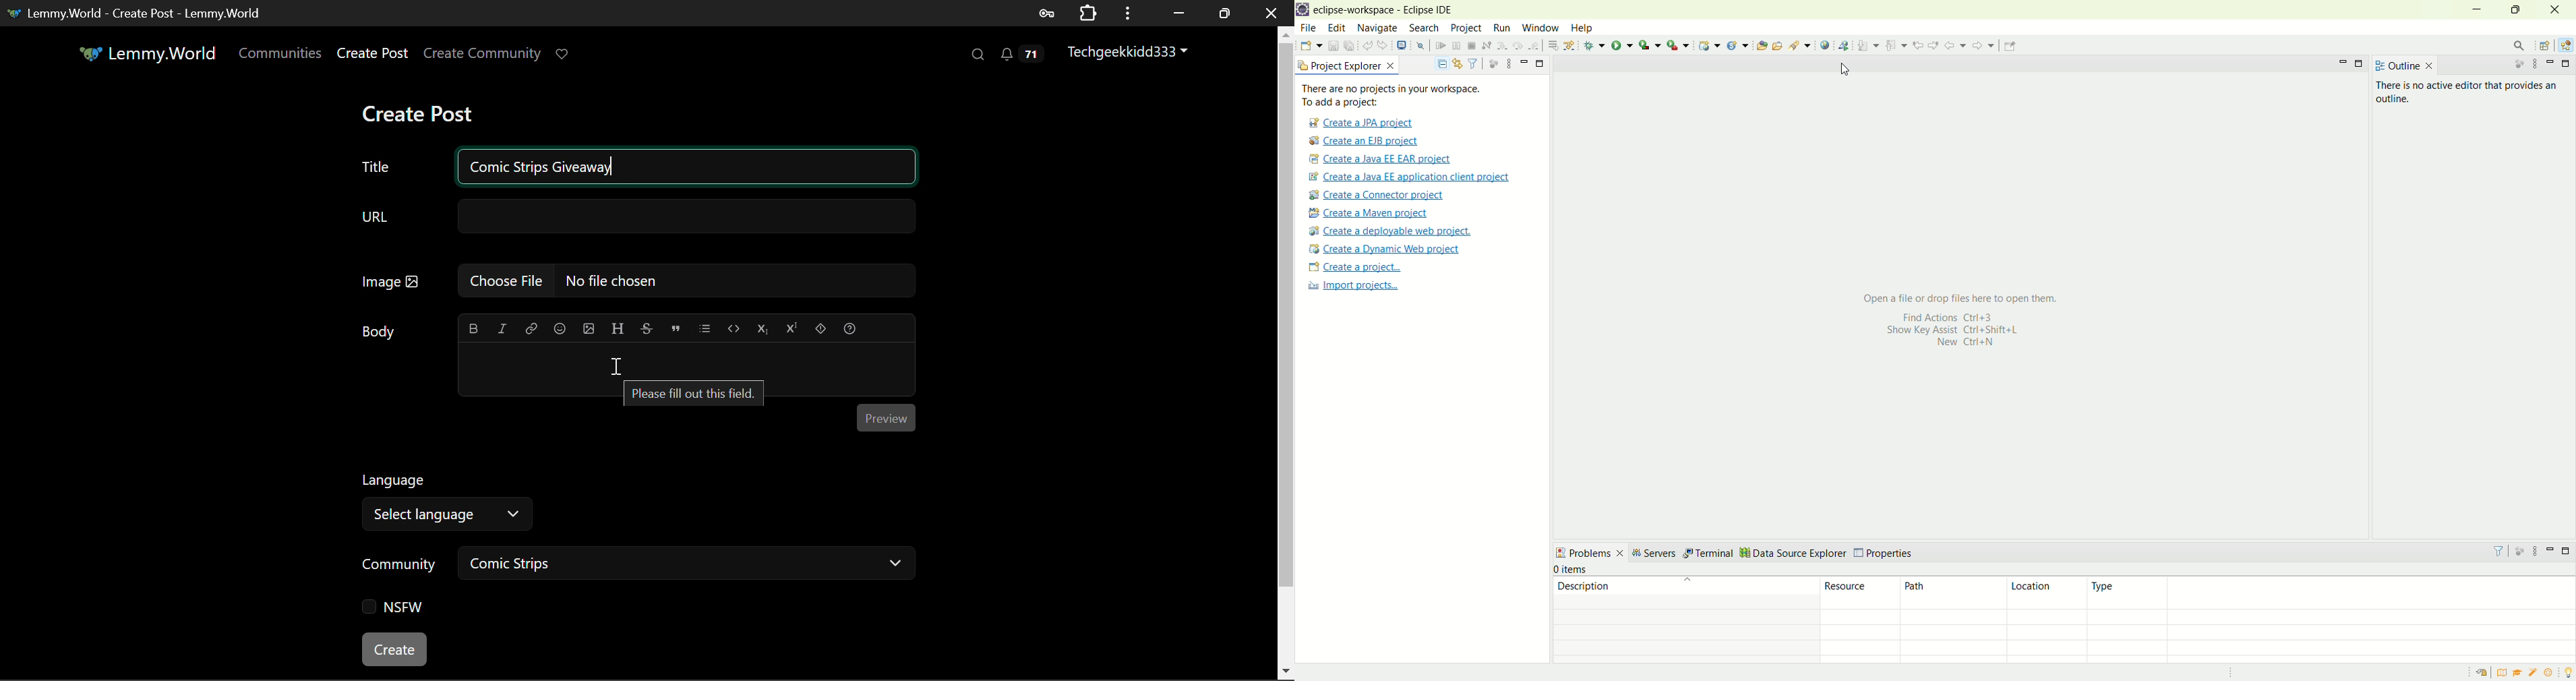 This screenshot has width=2576, height=700. What do you see at coordinates (1848, 70) in the screenshot?
I see `Cursor` at bounding box center [1848, 70].